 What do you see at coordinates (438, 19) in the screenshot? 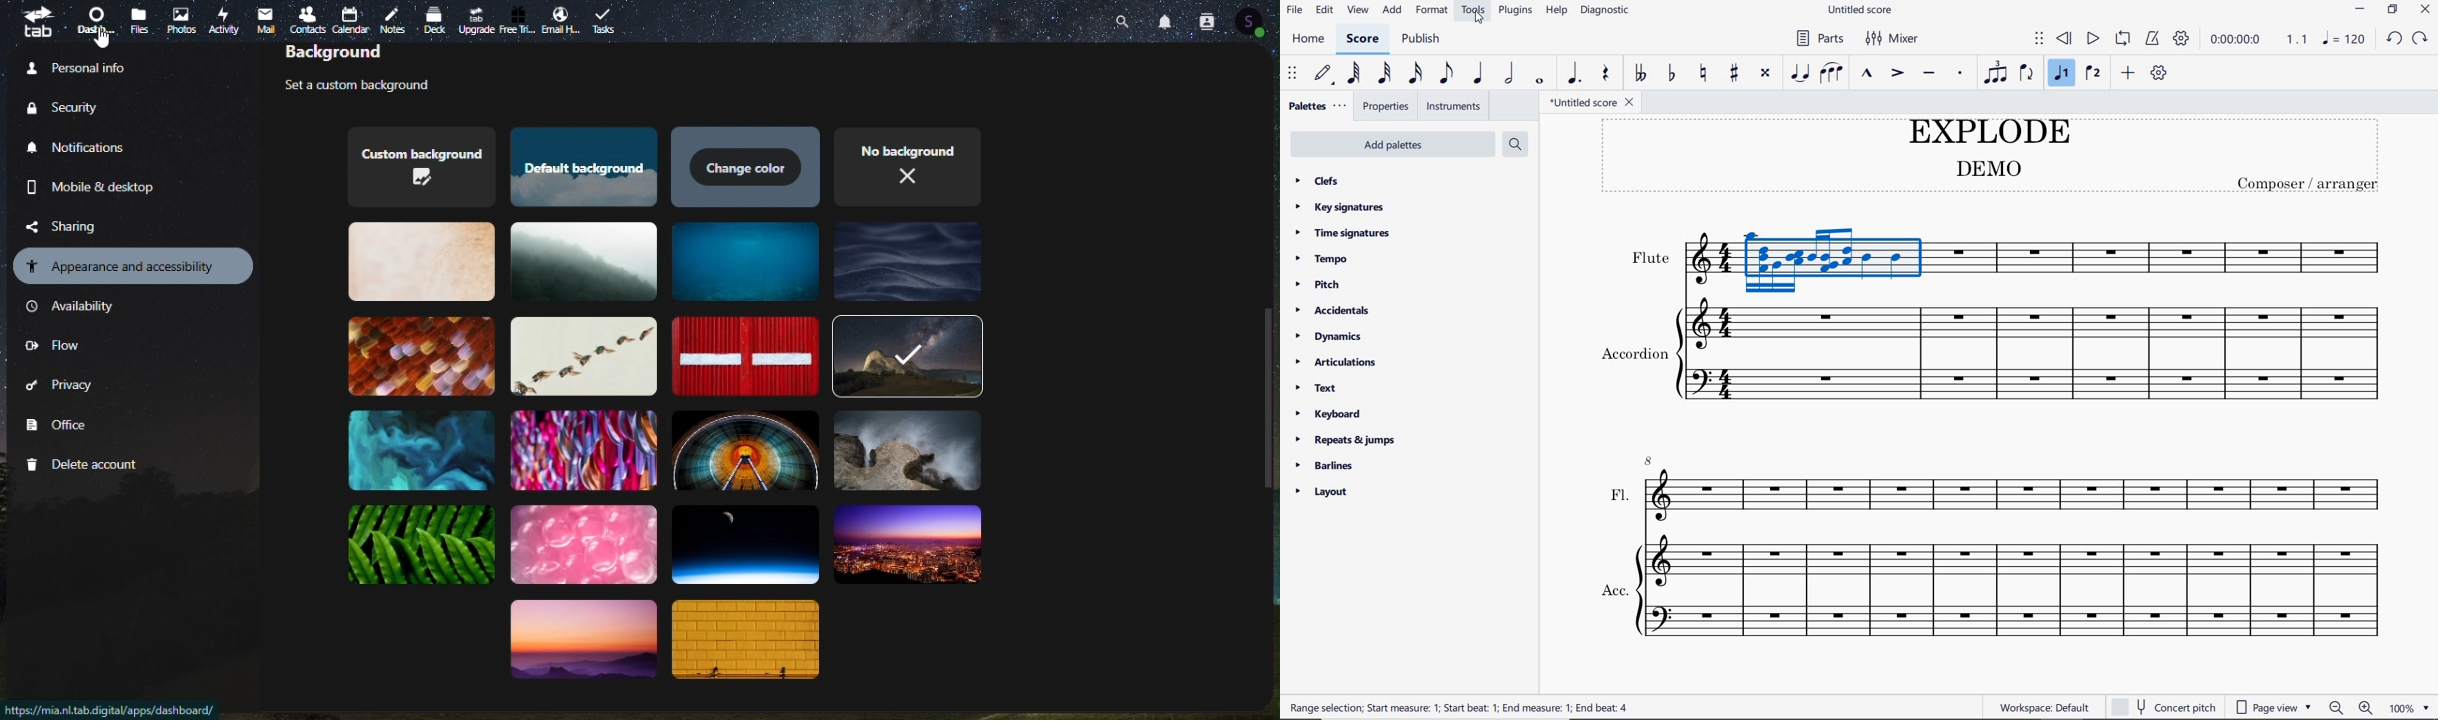
I see `deck` at bounding box center [438, 19].